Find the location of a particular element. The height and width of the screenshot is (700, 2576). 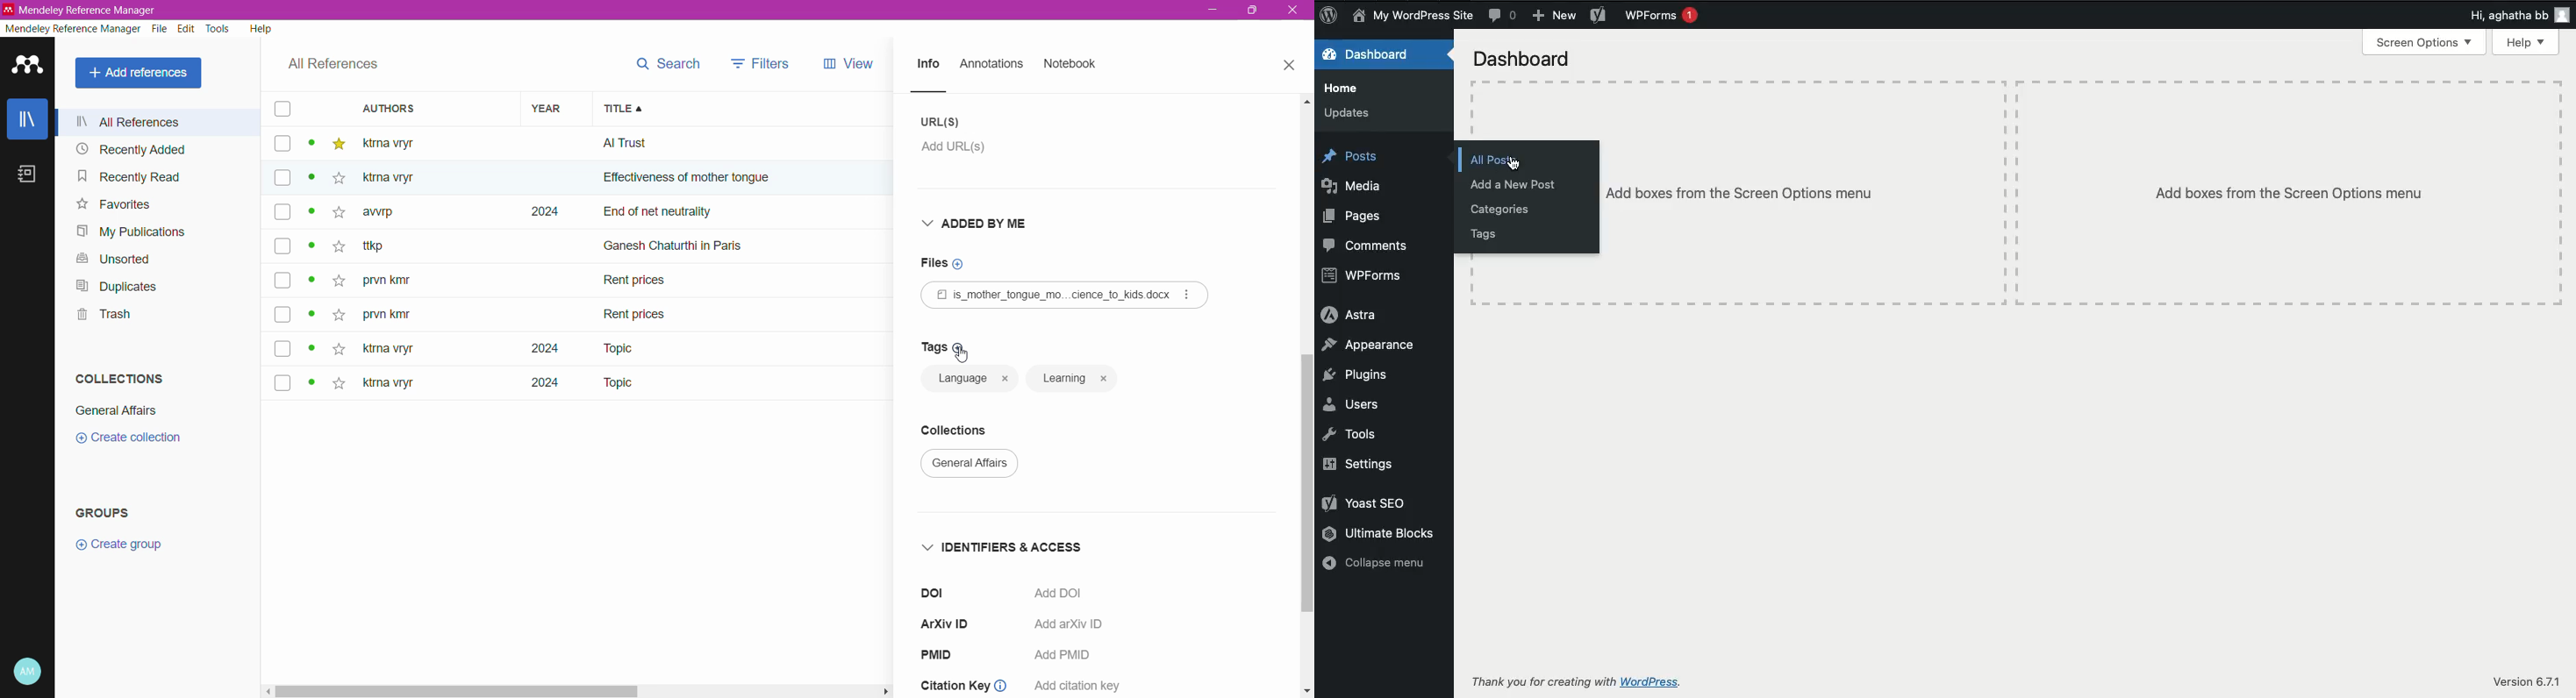

Categories is located at coordinates (1499, 210).